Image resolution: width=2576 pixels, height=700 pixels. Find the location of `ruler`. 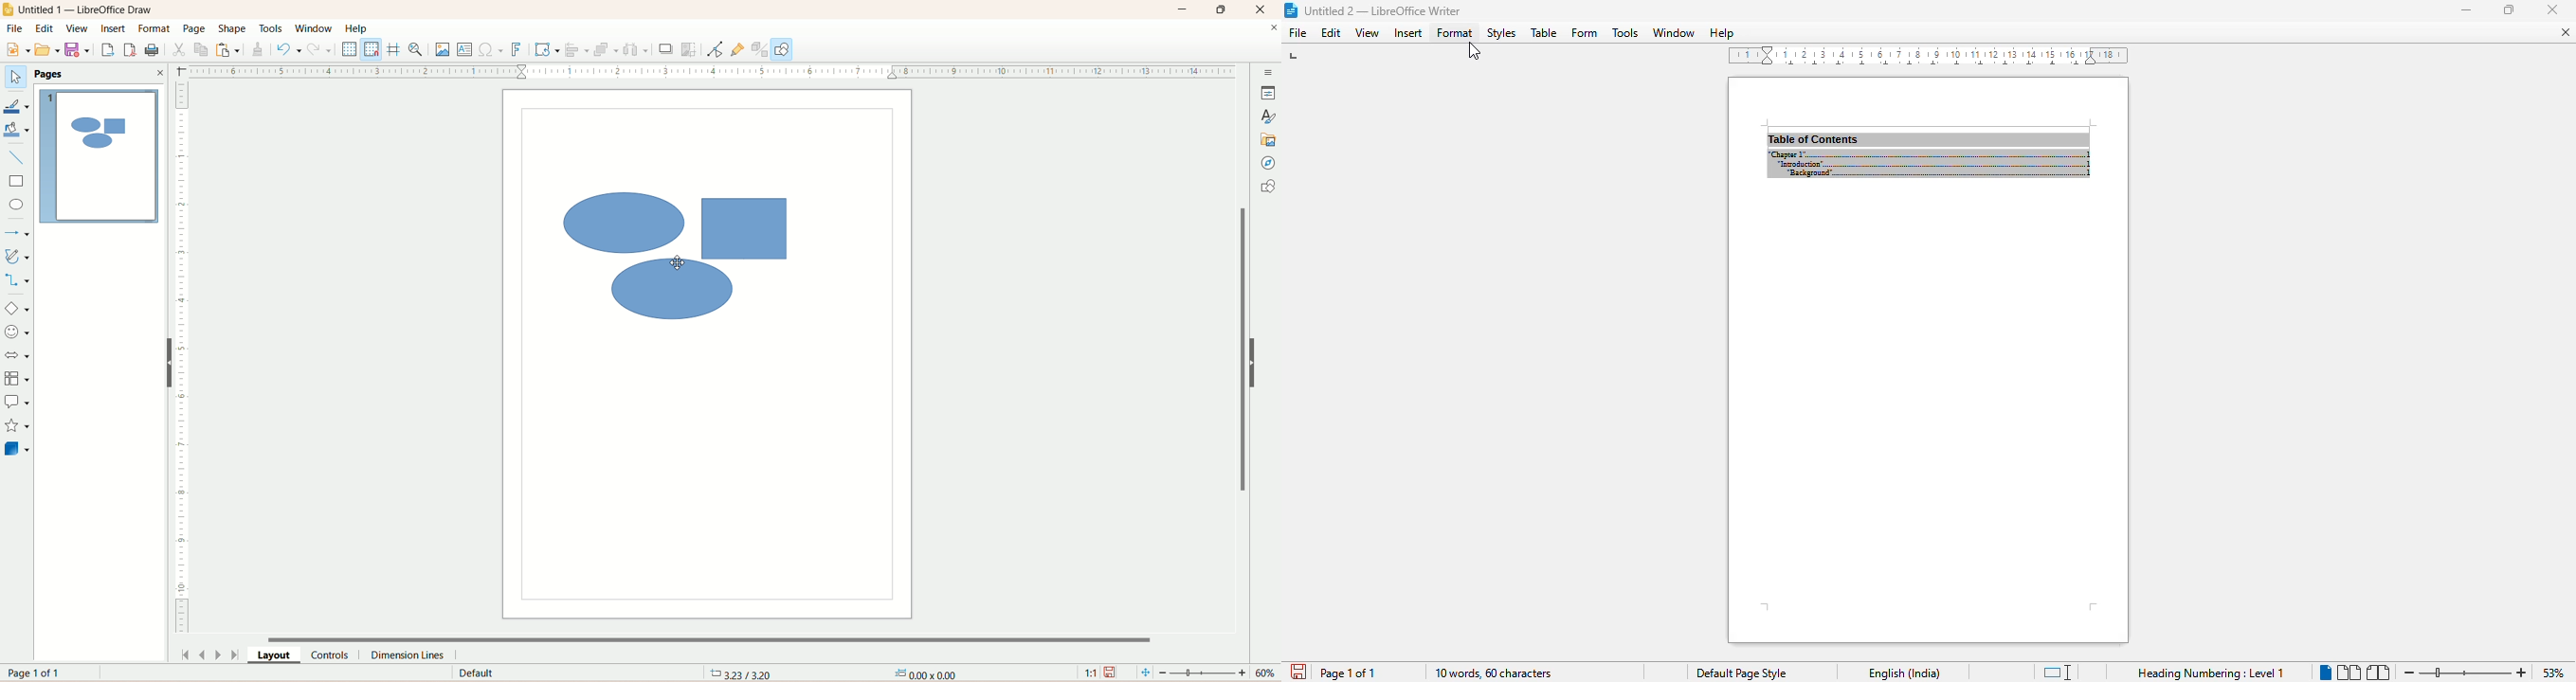

ruler is located at coordinates (1926, 56).